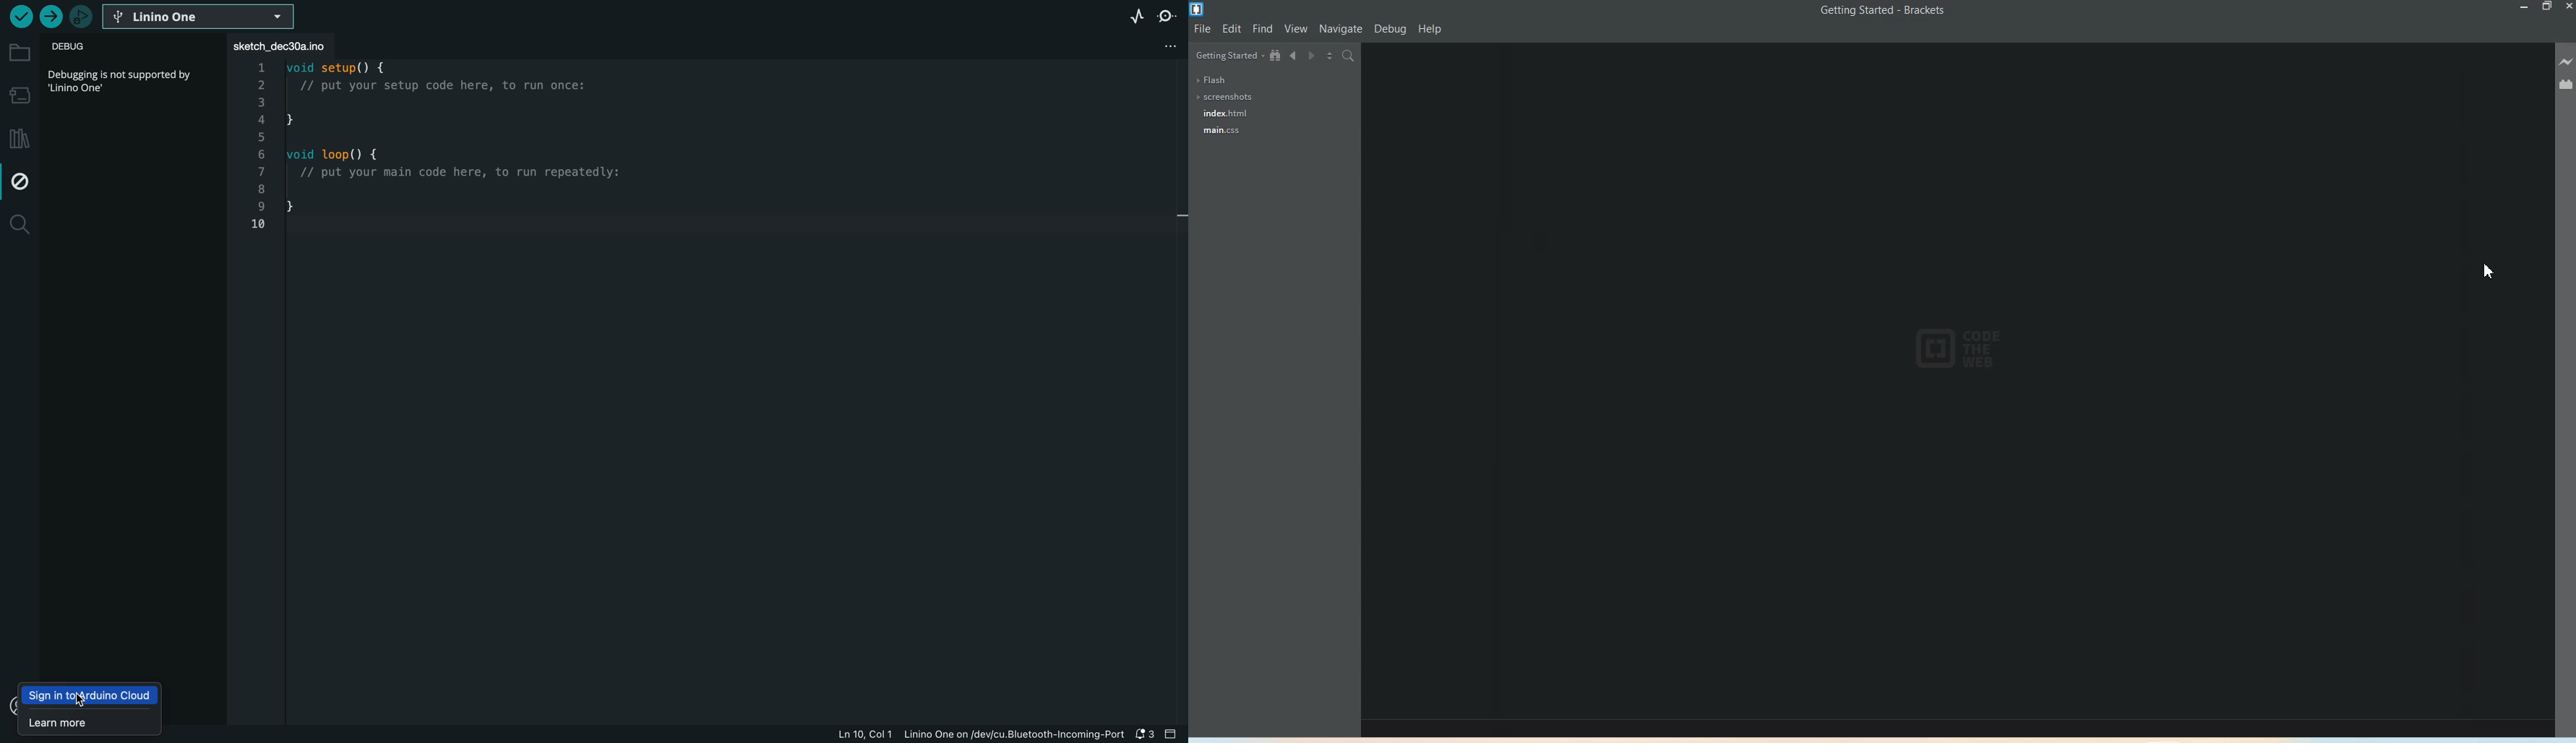  Describe the element at coordinates (10, 707) in the screenshot. I see `profile` at that location.